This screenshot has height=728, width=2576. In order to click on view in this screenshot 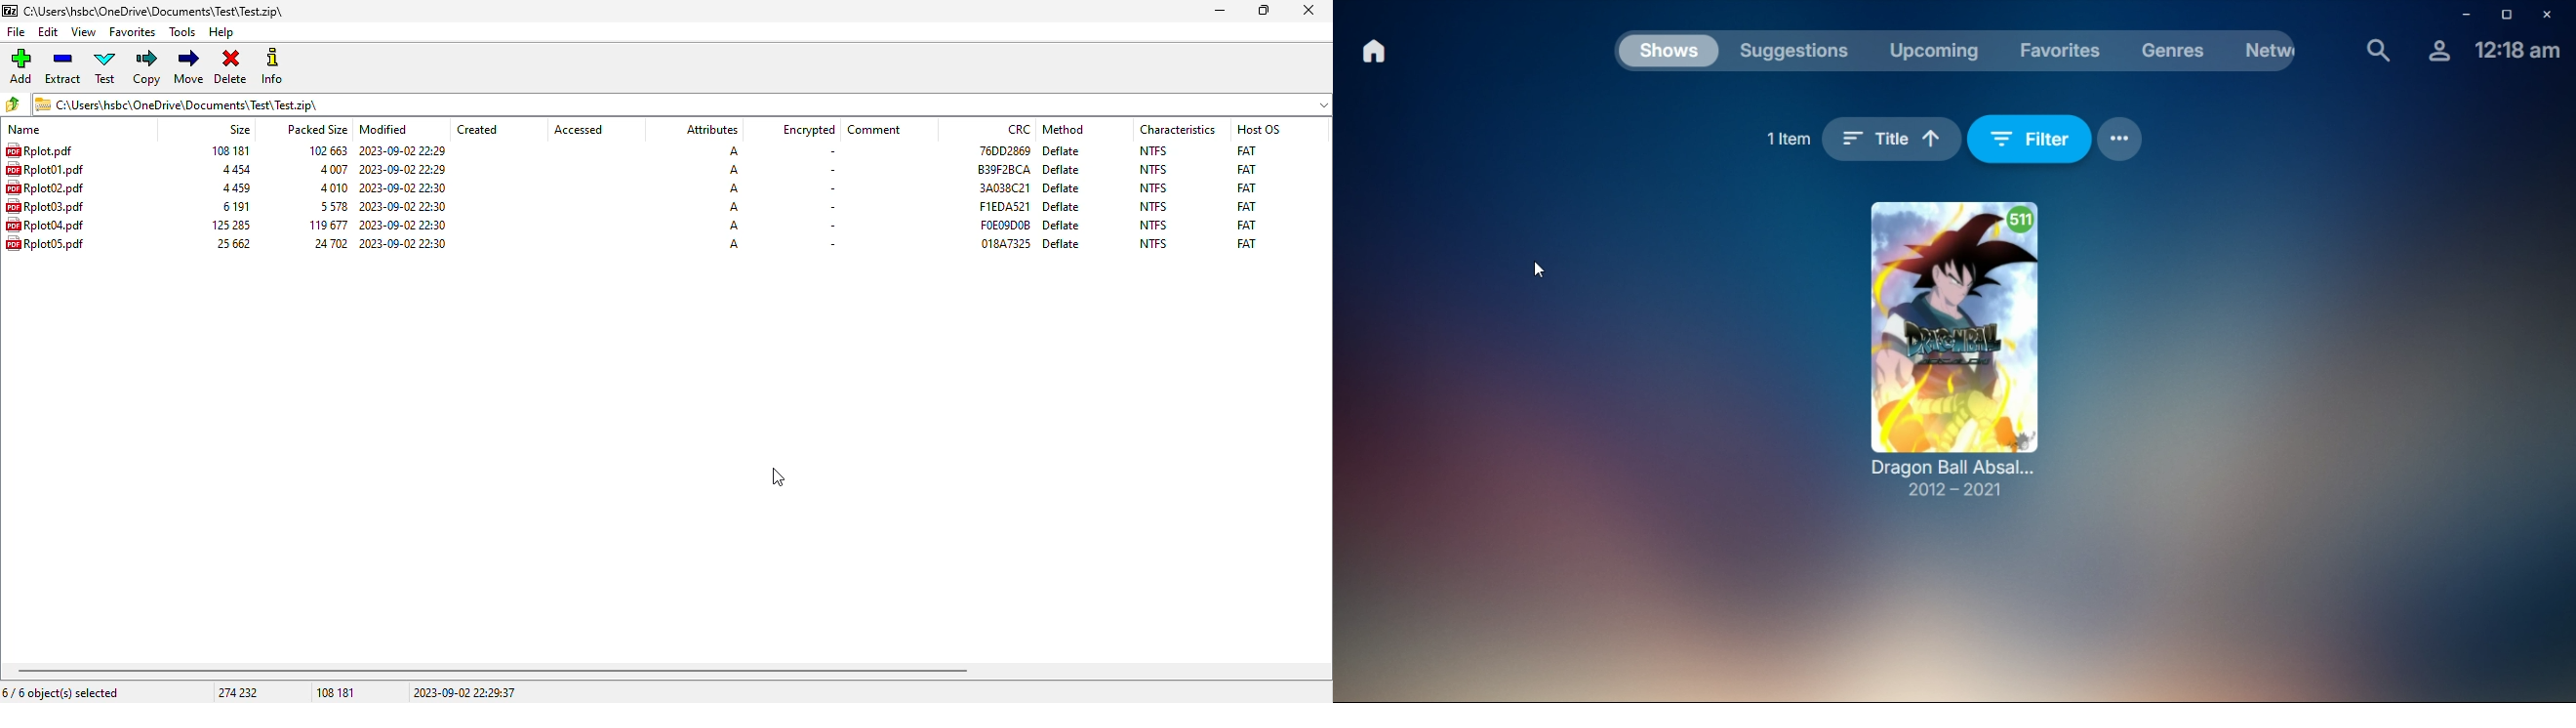, I will do `click(84, 32)`.